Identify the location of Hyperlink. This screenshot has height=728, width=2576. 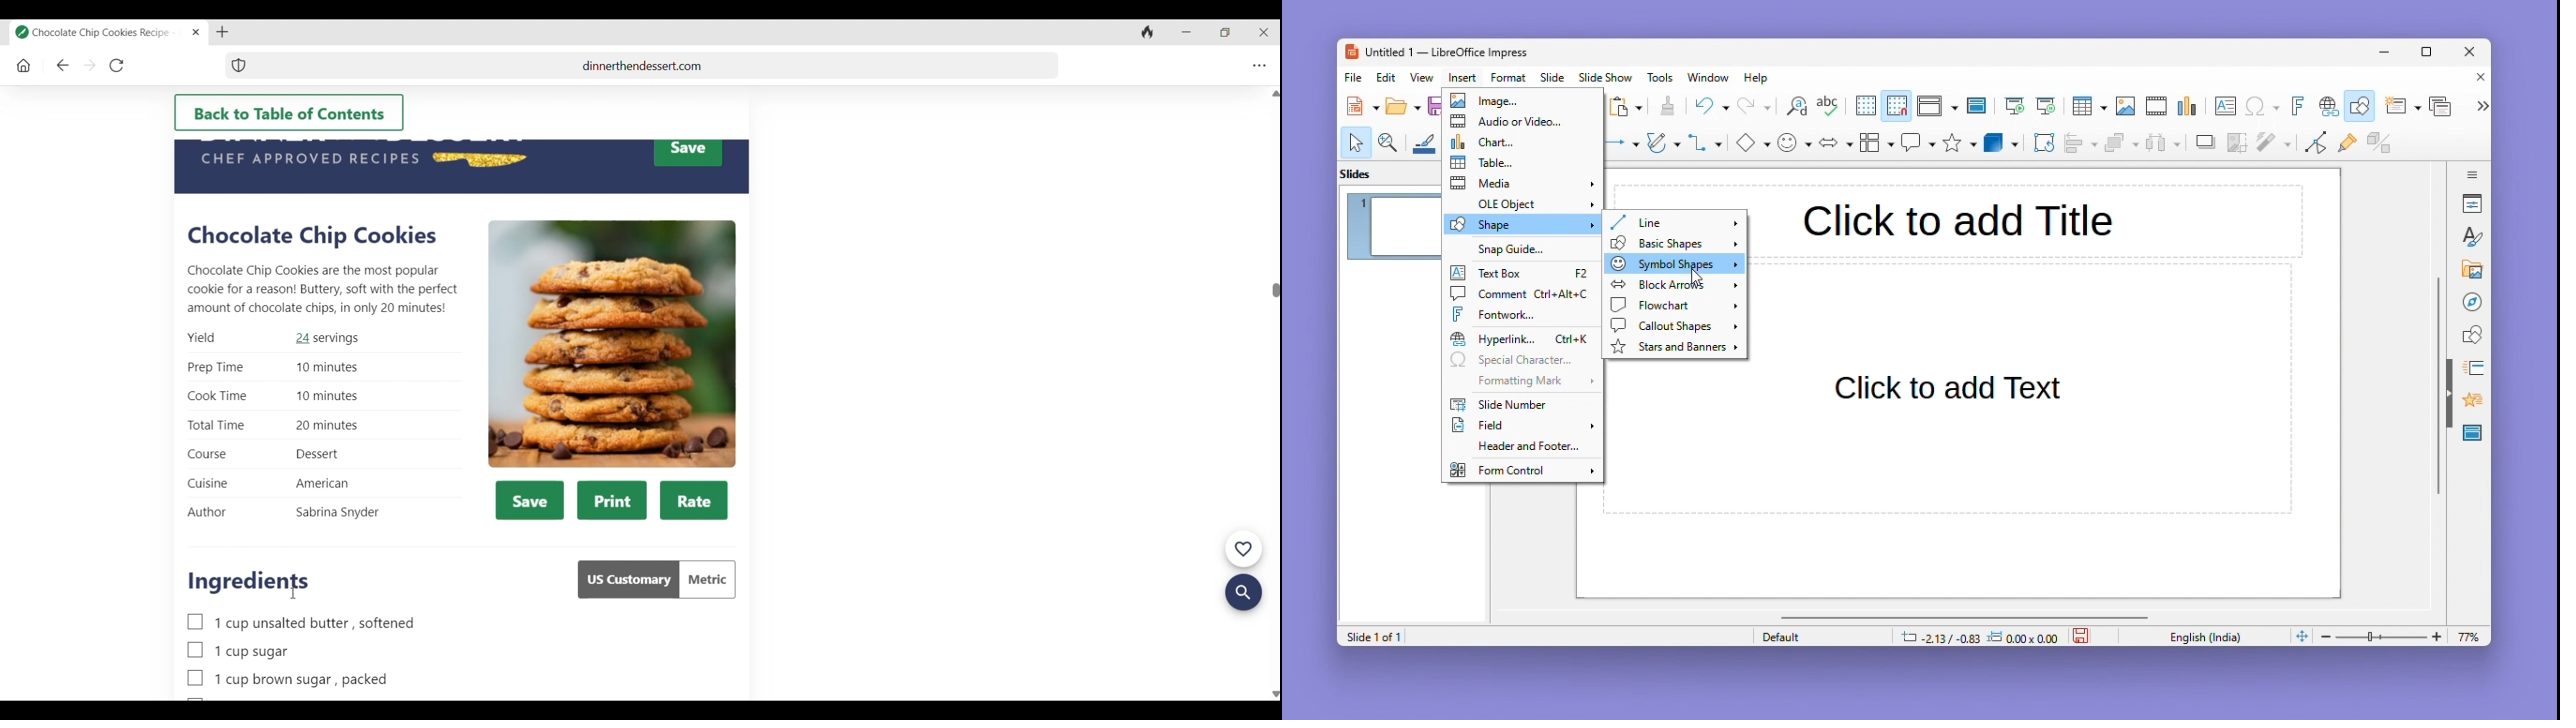
(2326, 108).